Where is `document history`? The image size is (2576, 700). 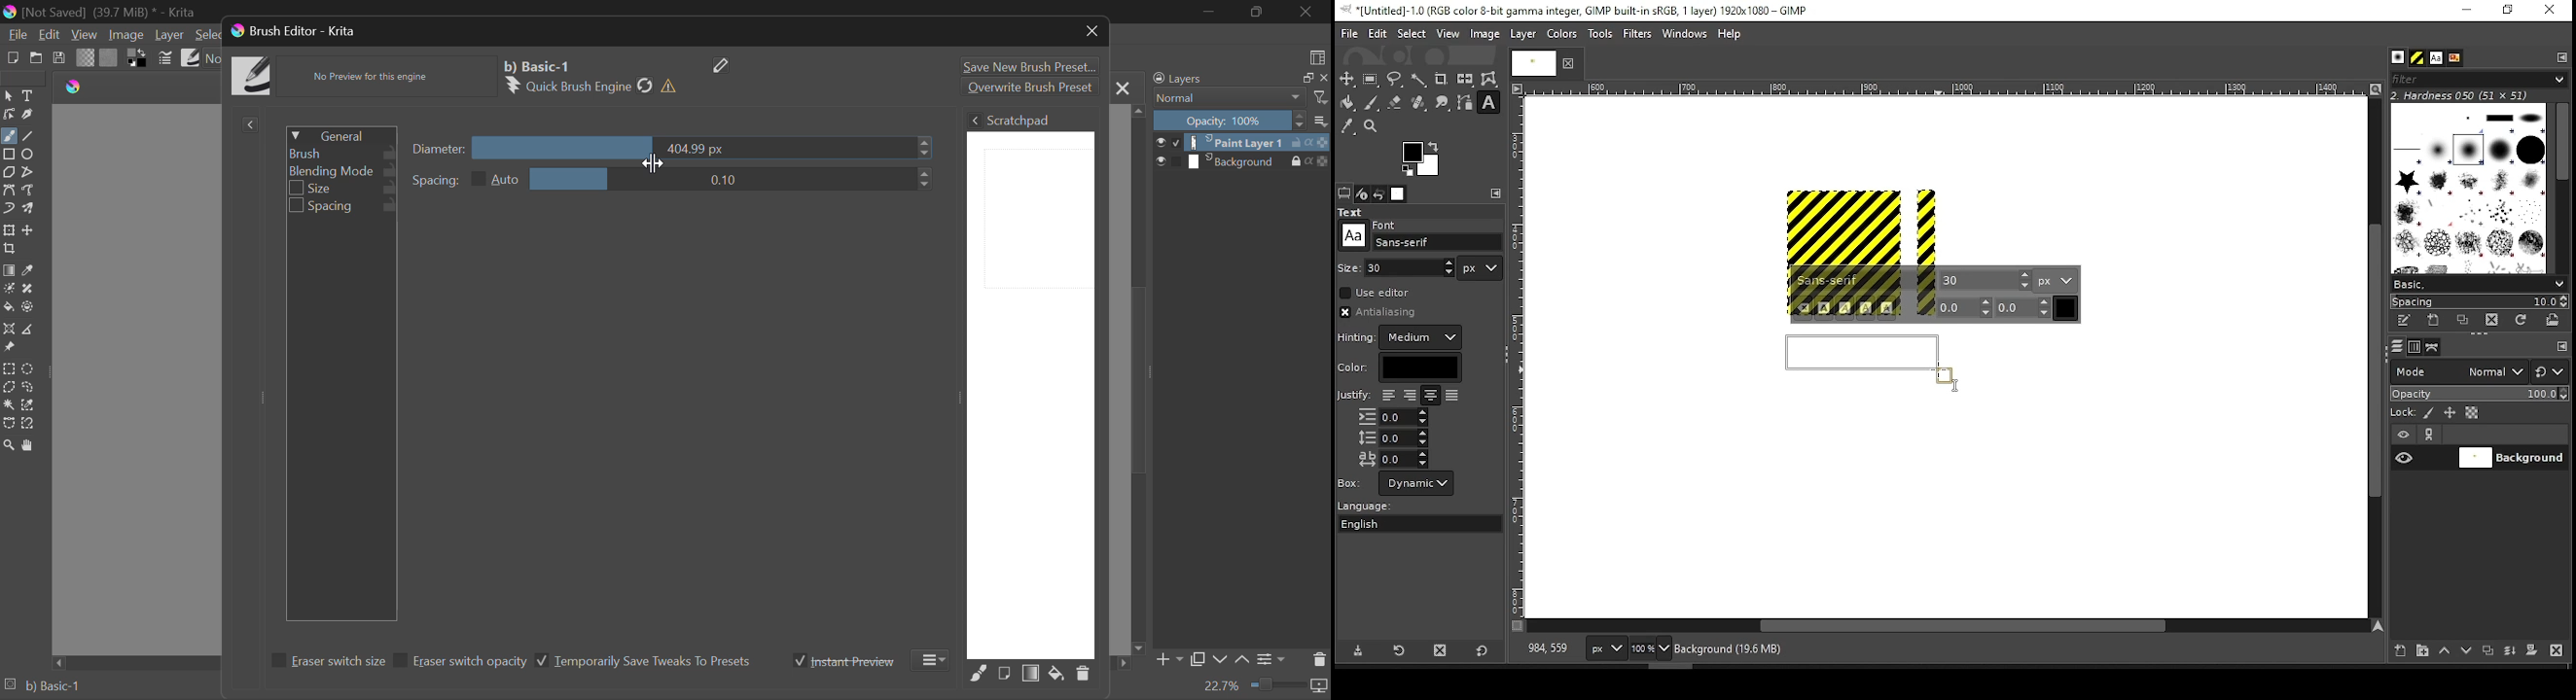 document history is located at coordinates (2453, 58).